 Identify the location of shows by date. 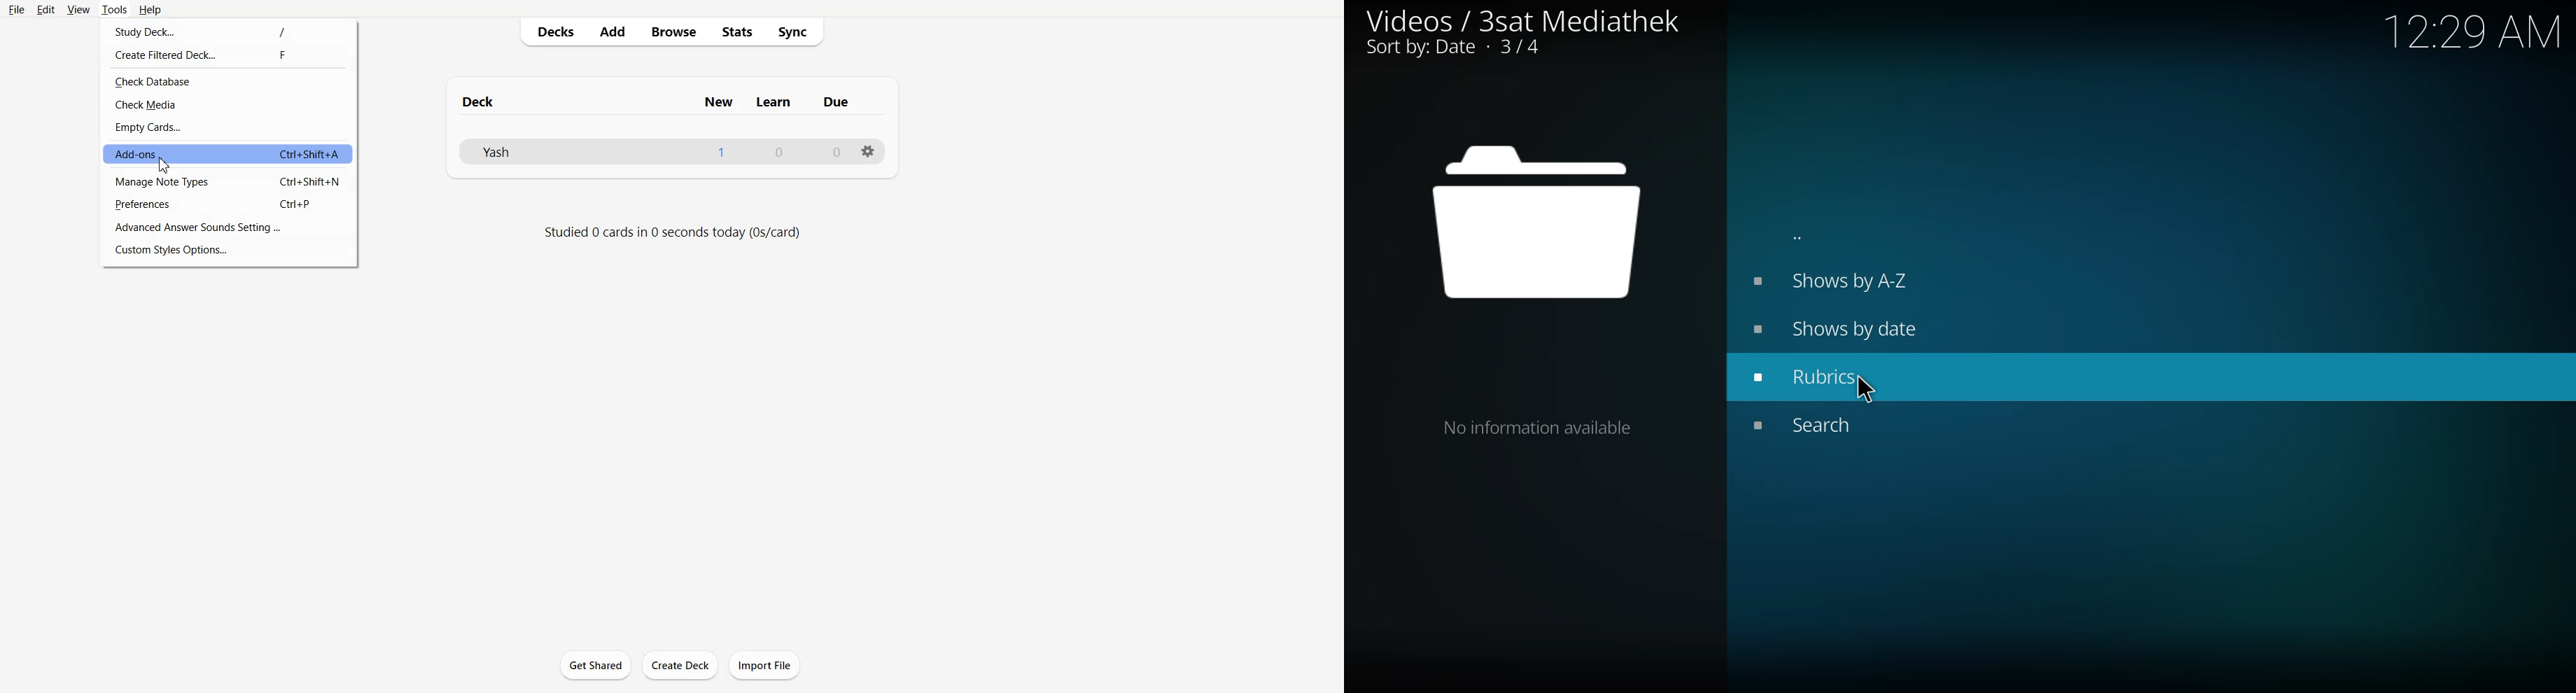
(1841, 329).